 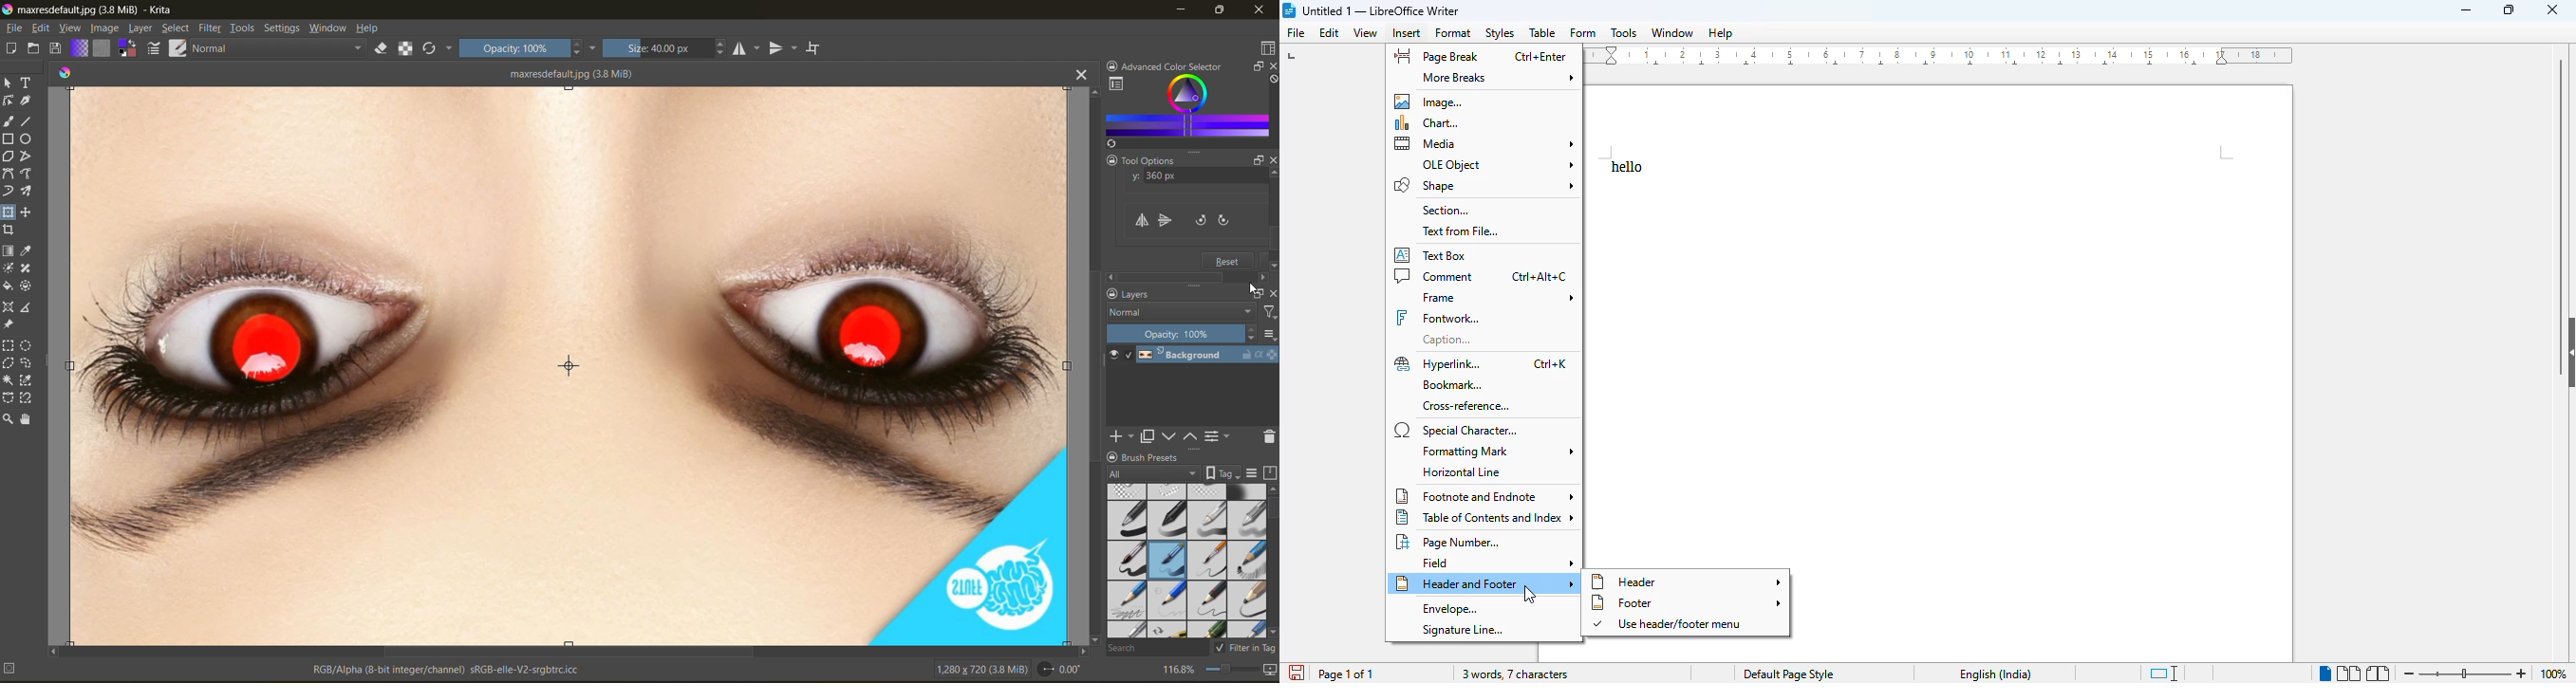 What do you see at coordinates (1435, 276) in the screenshot?
I see `comment` at bounding box center [1435, 276].